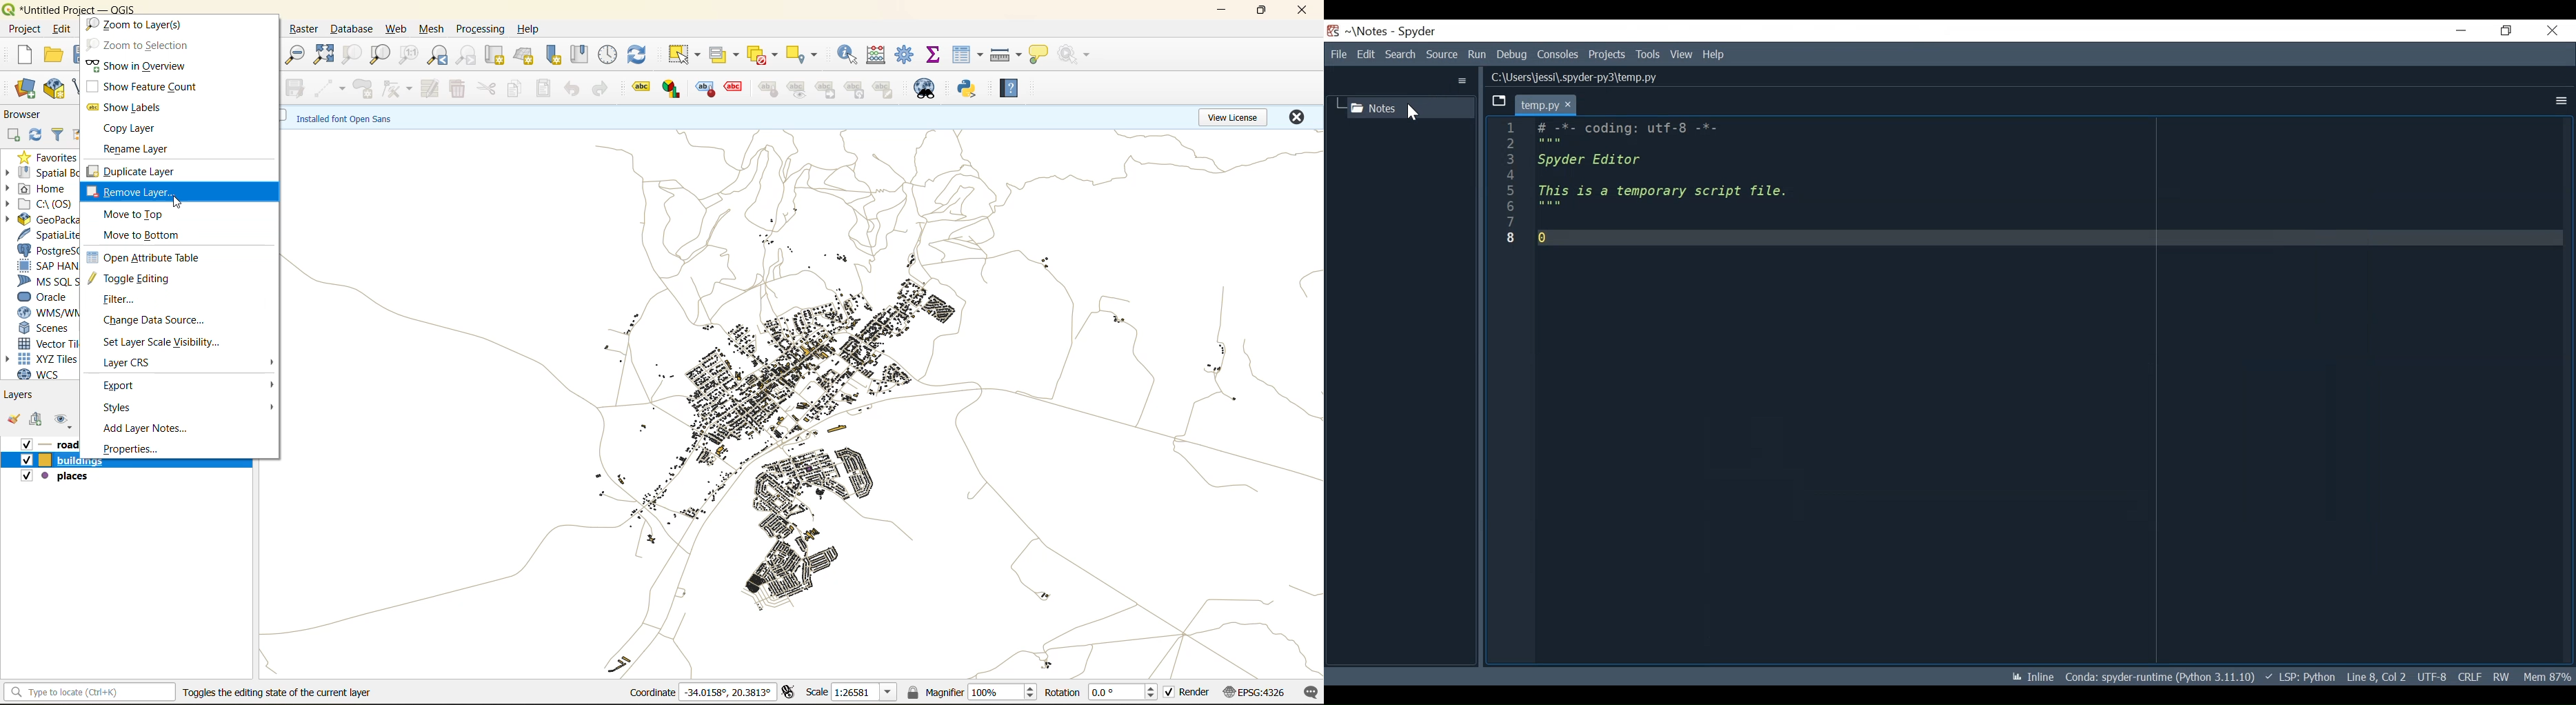 The height and width of the screenshot is (728, 2576). I want to click on open, so click(52, 54).